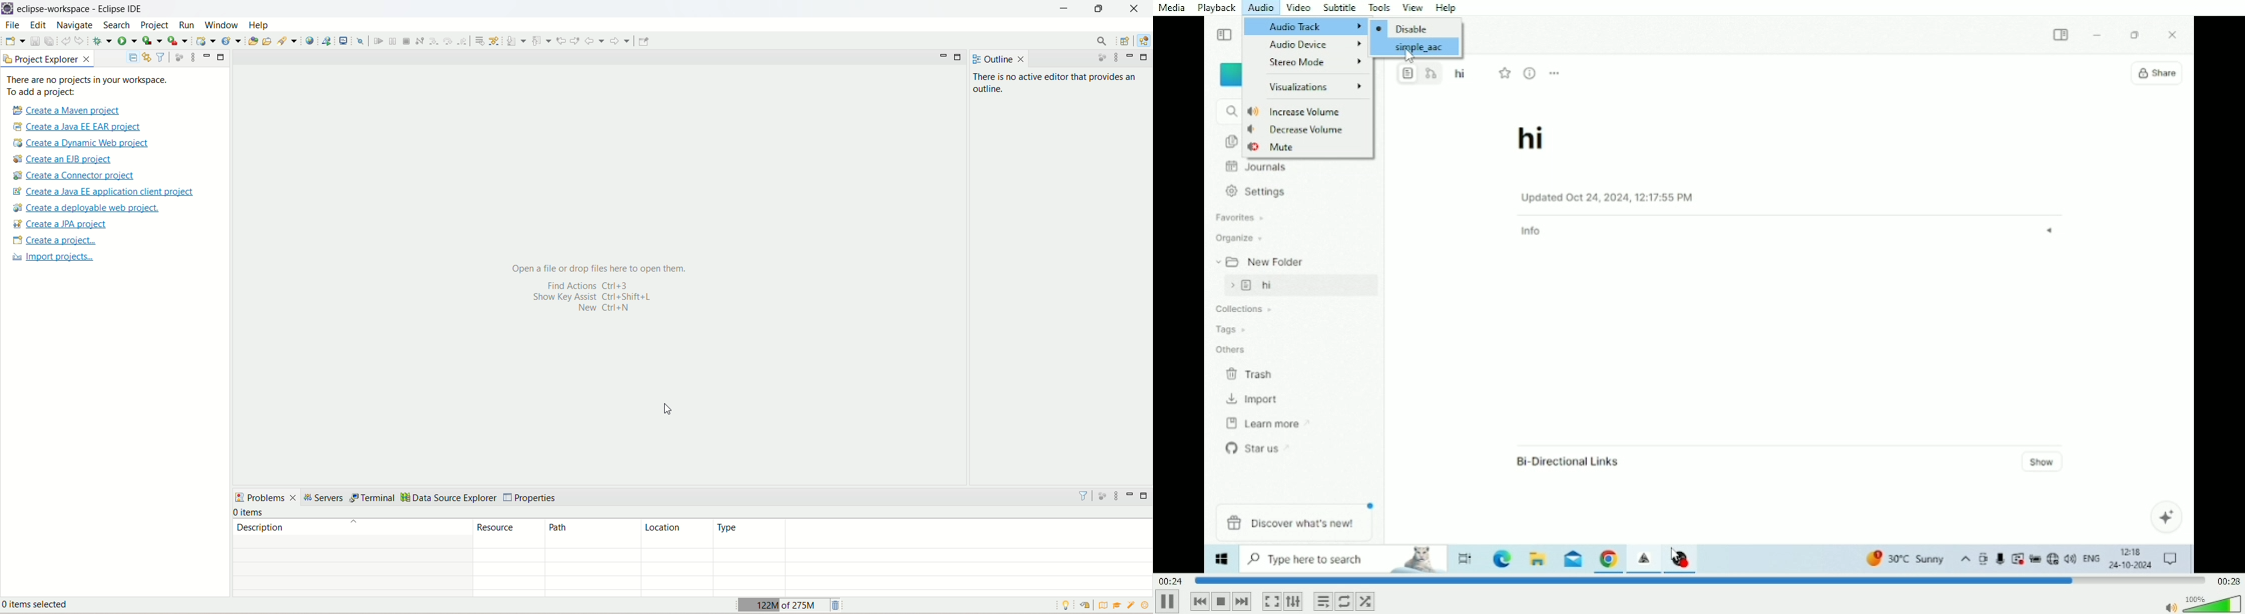 The width and height of the screenshot is (2268, 616). Describe the element at coordinates (1403, 28) in the screenshot. I see `Disable` at that location.